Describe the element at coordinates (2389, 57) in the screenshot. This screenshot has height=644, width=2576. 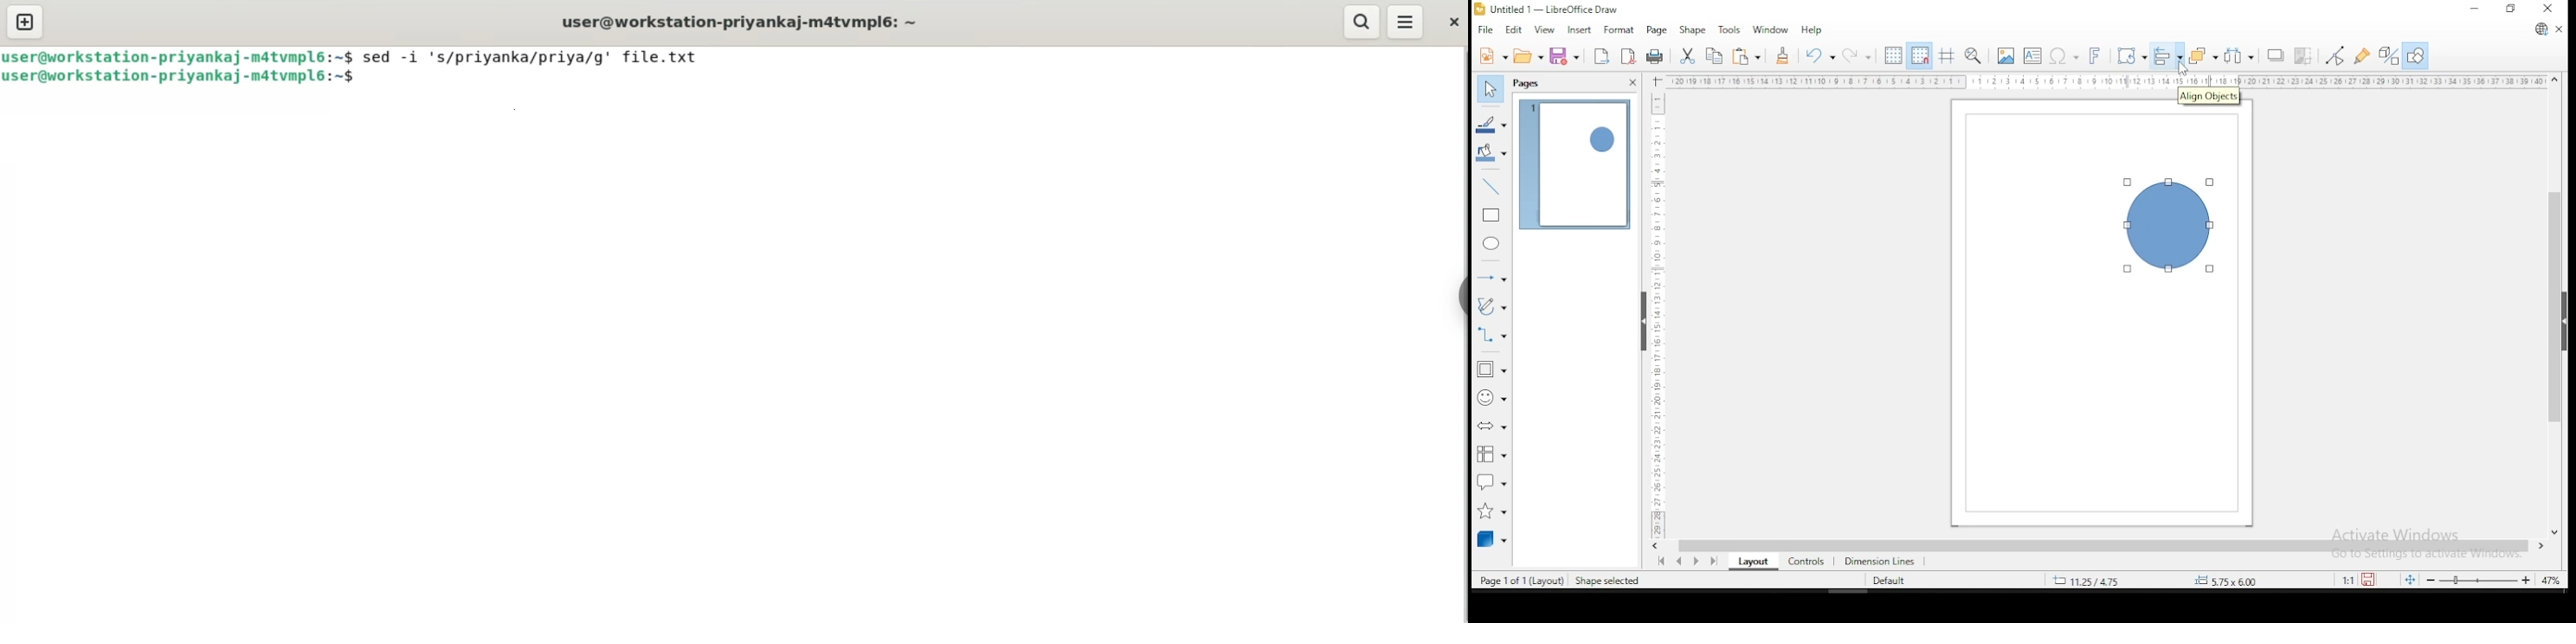
I see `toggle extrusions` at that location.